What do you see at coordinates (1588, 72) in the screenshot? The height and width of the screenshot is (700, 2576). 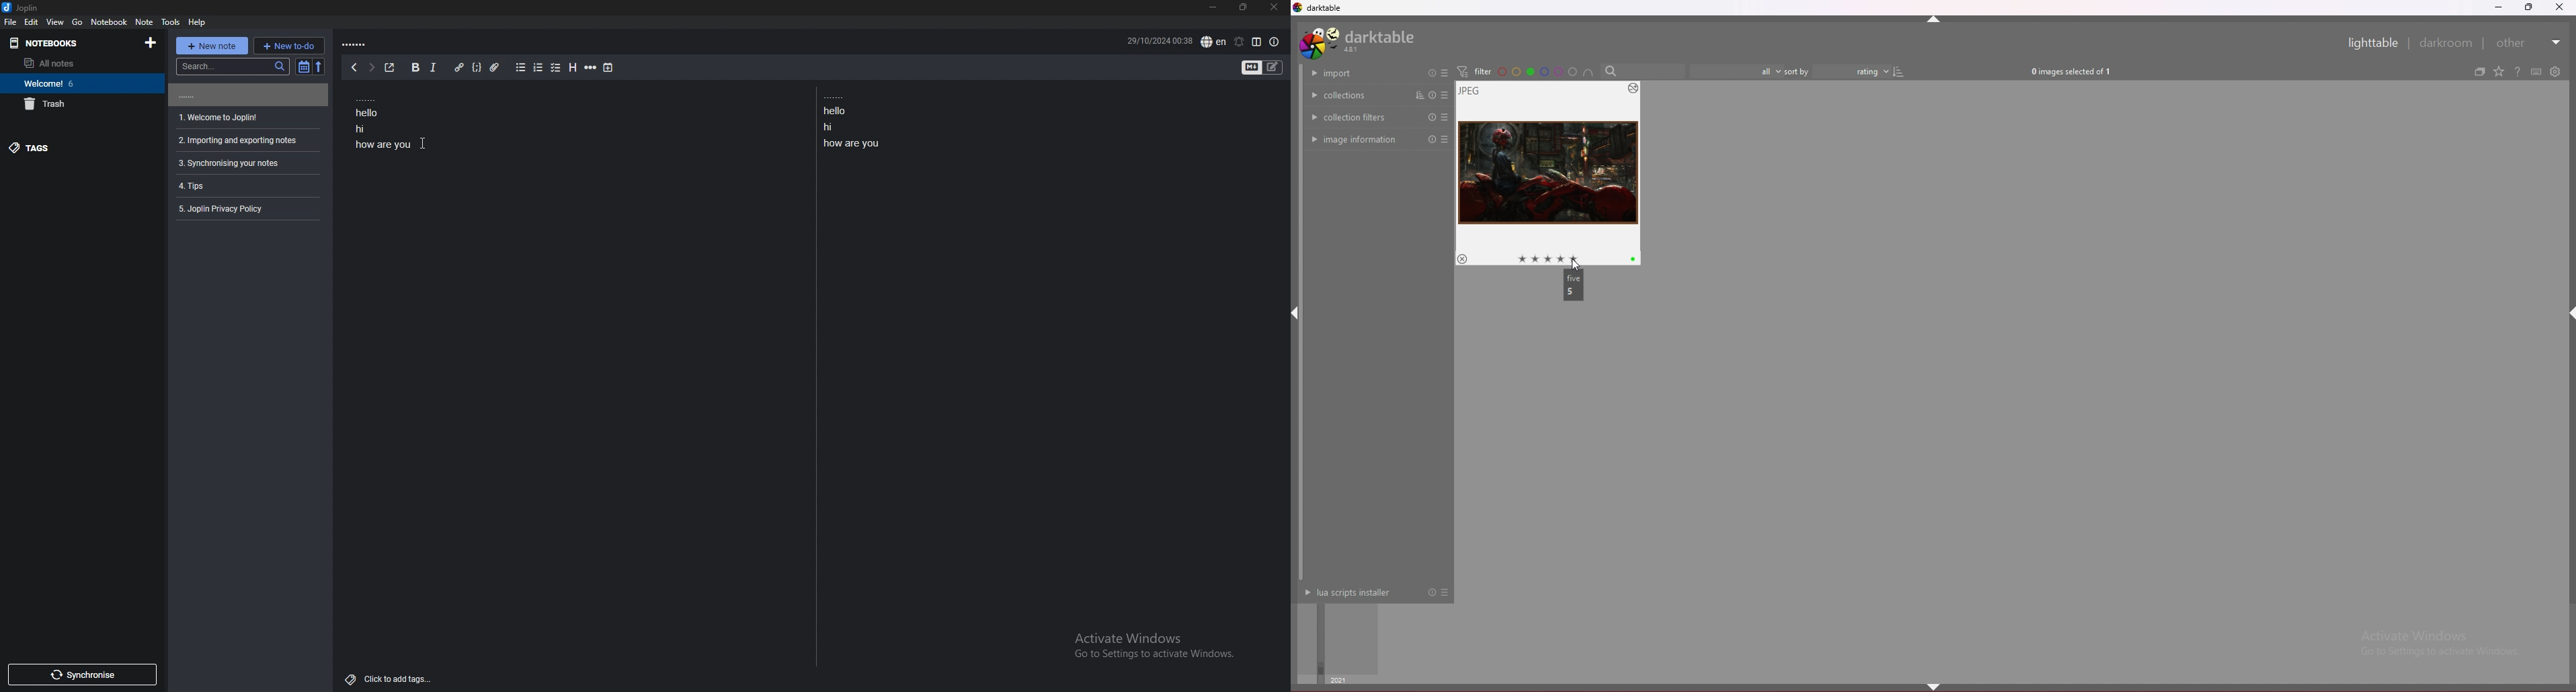 I see `include color` at bounding box center [1588, 72].